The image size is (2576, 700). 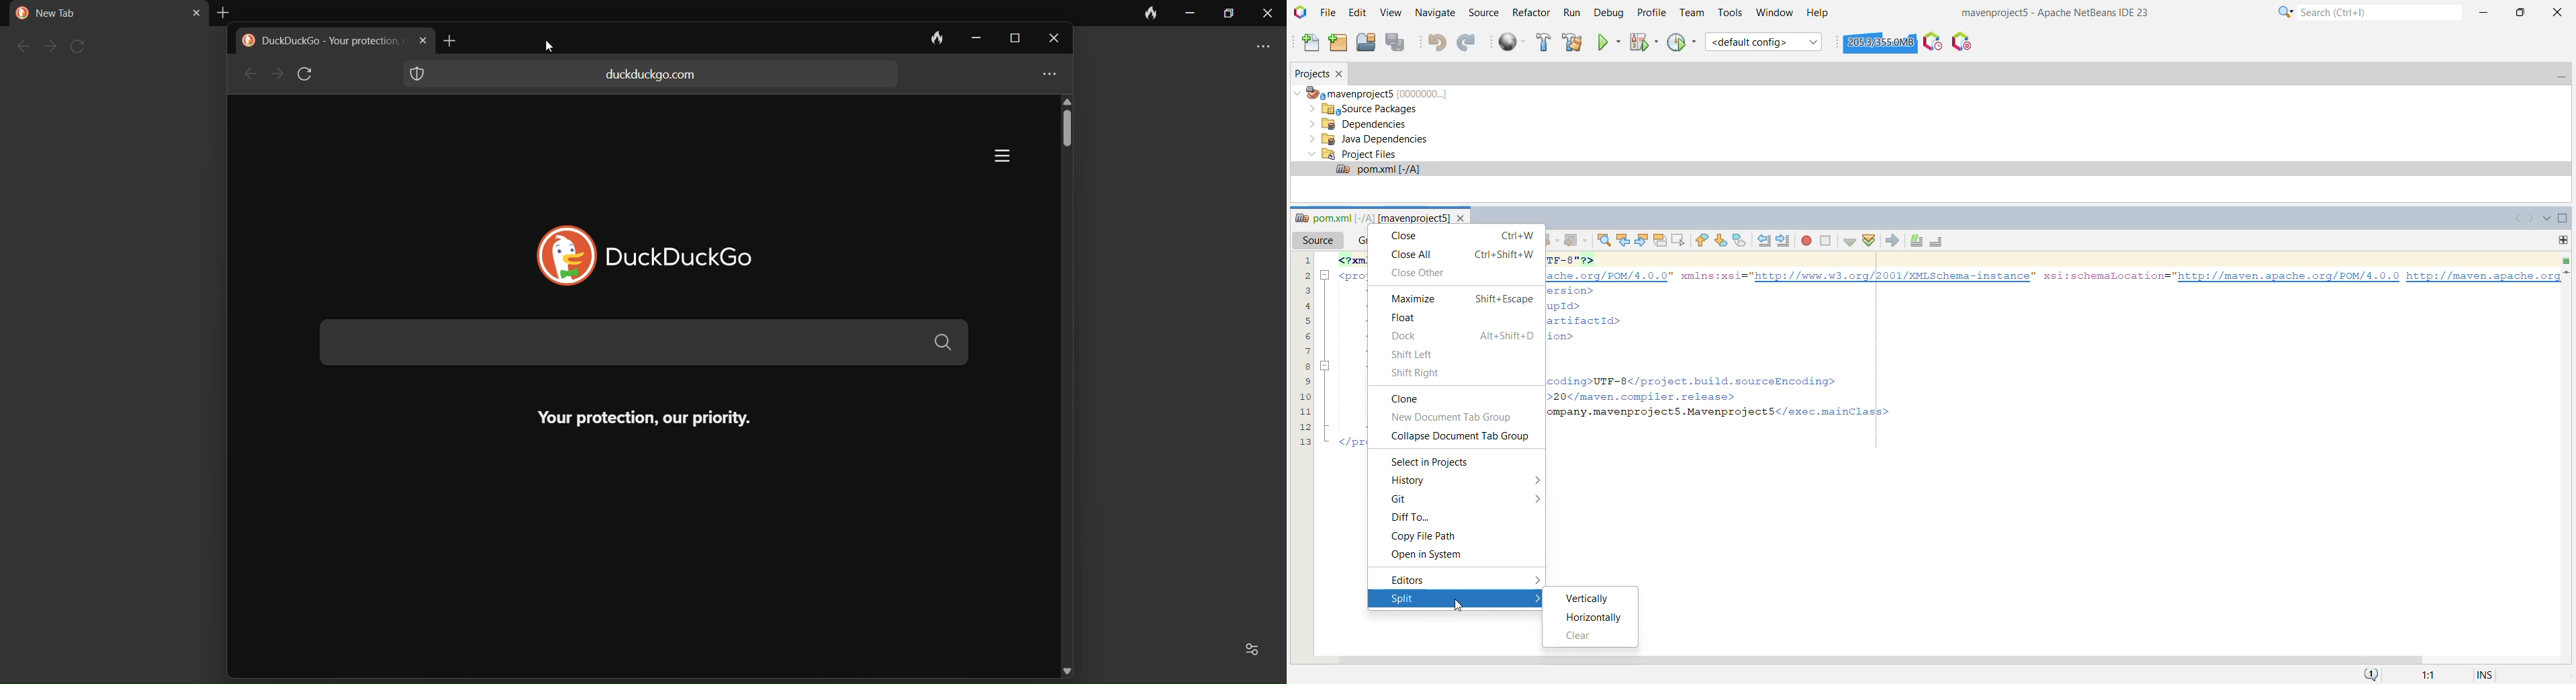 I want to click on search bar, so click(x=642, y=343).